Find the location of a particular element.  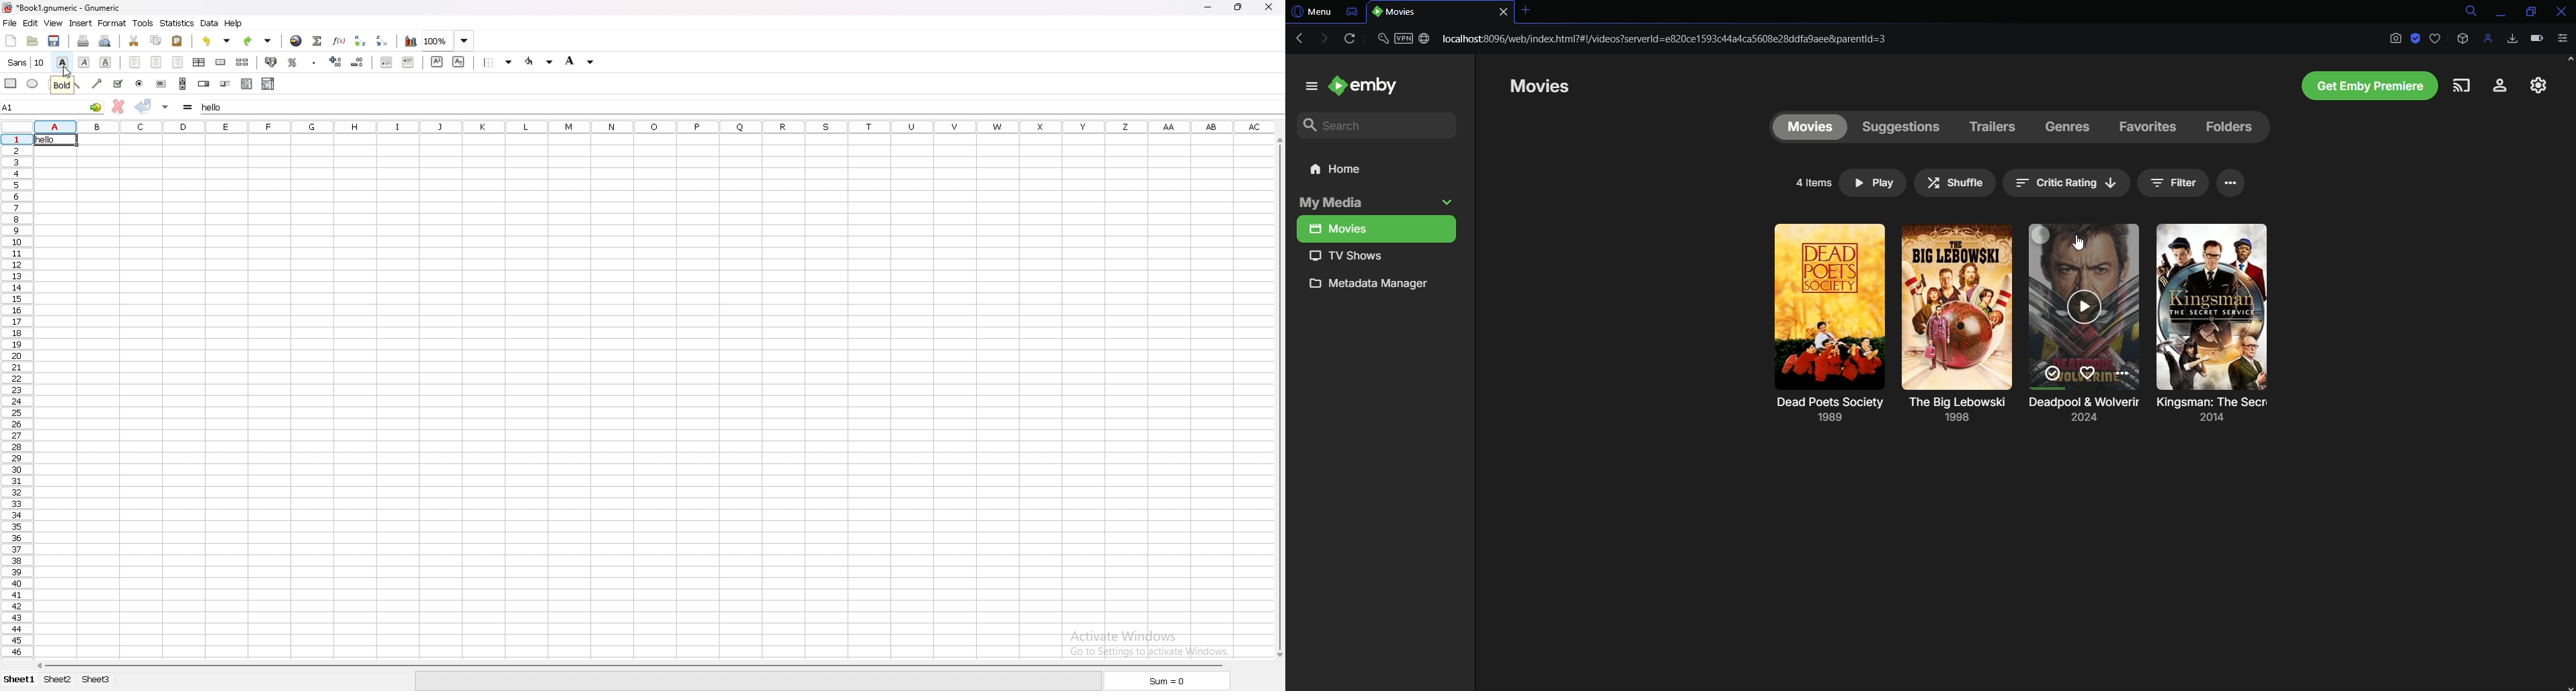

background is located at coordinates (541, 62).